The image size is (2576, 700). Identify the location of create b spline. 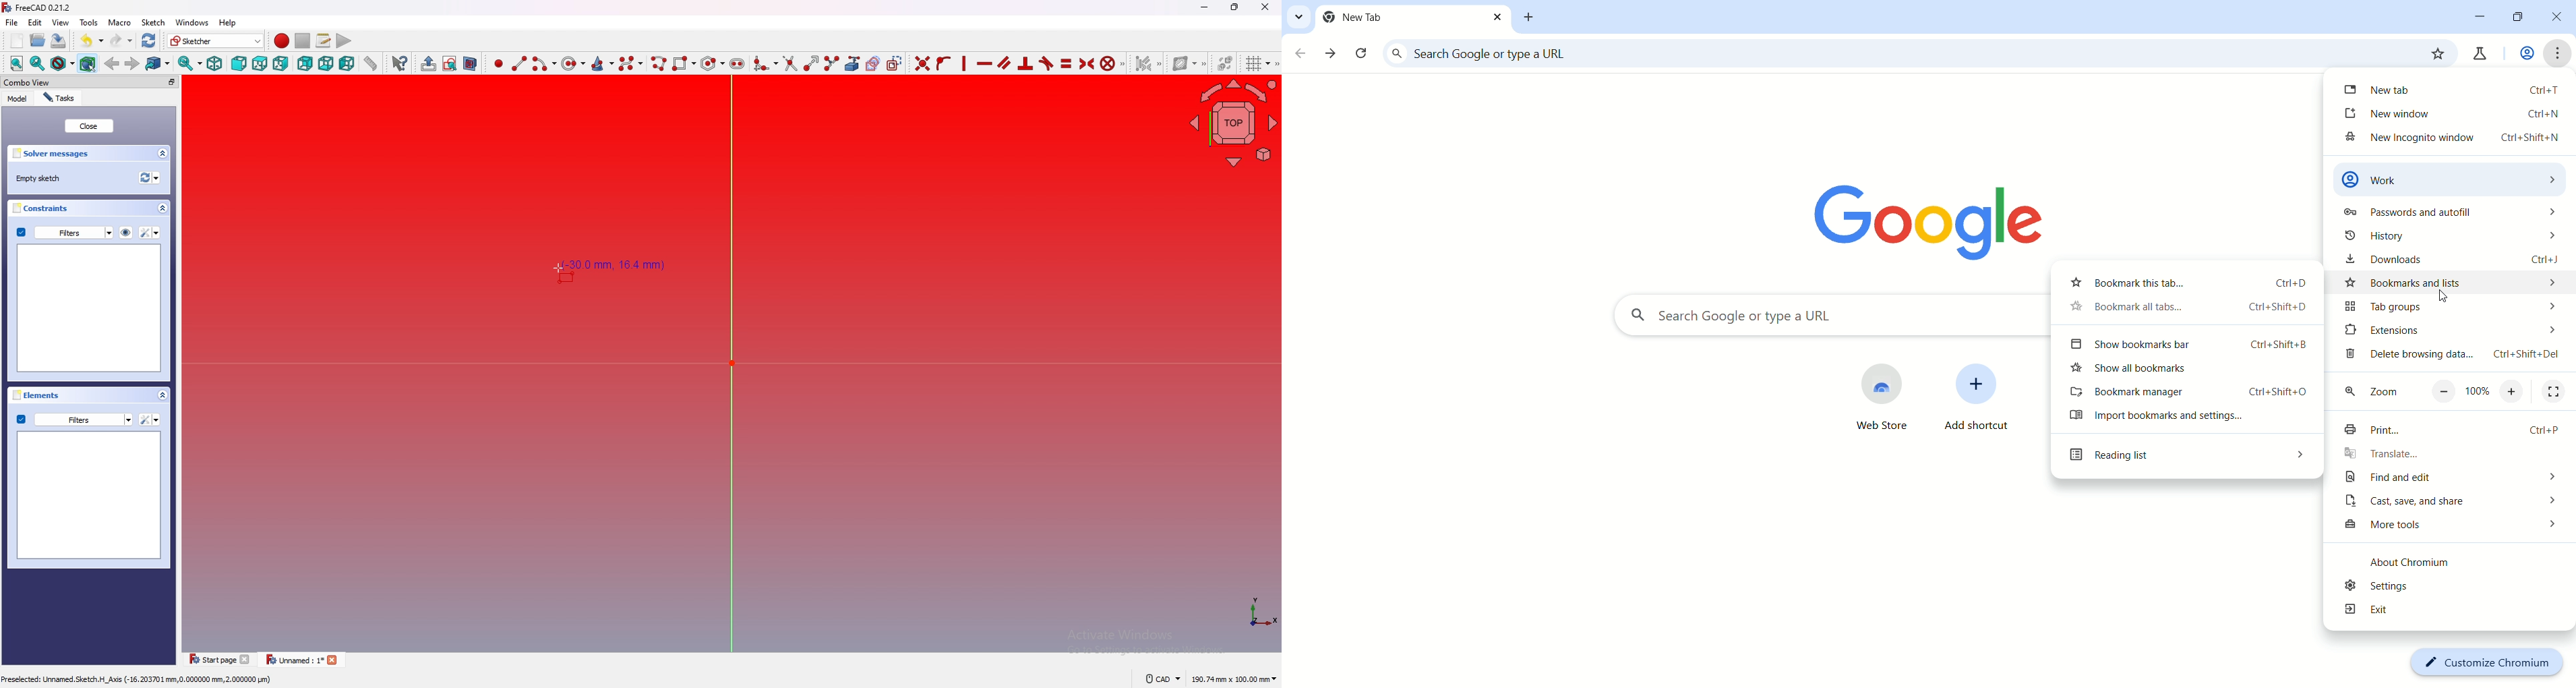
(632, 63).